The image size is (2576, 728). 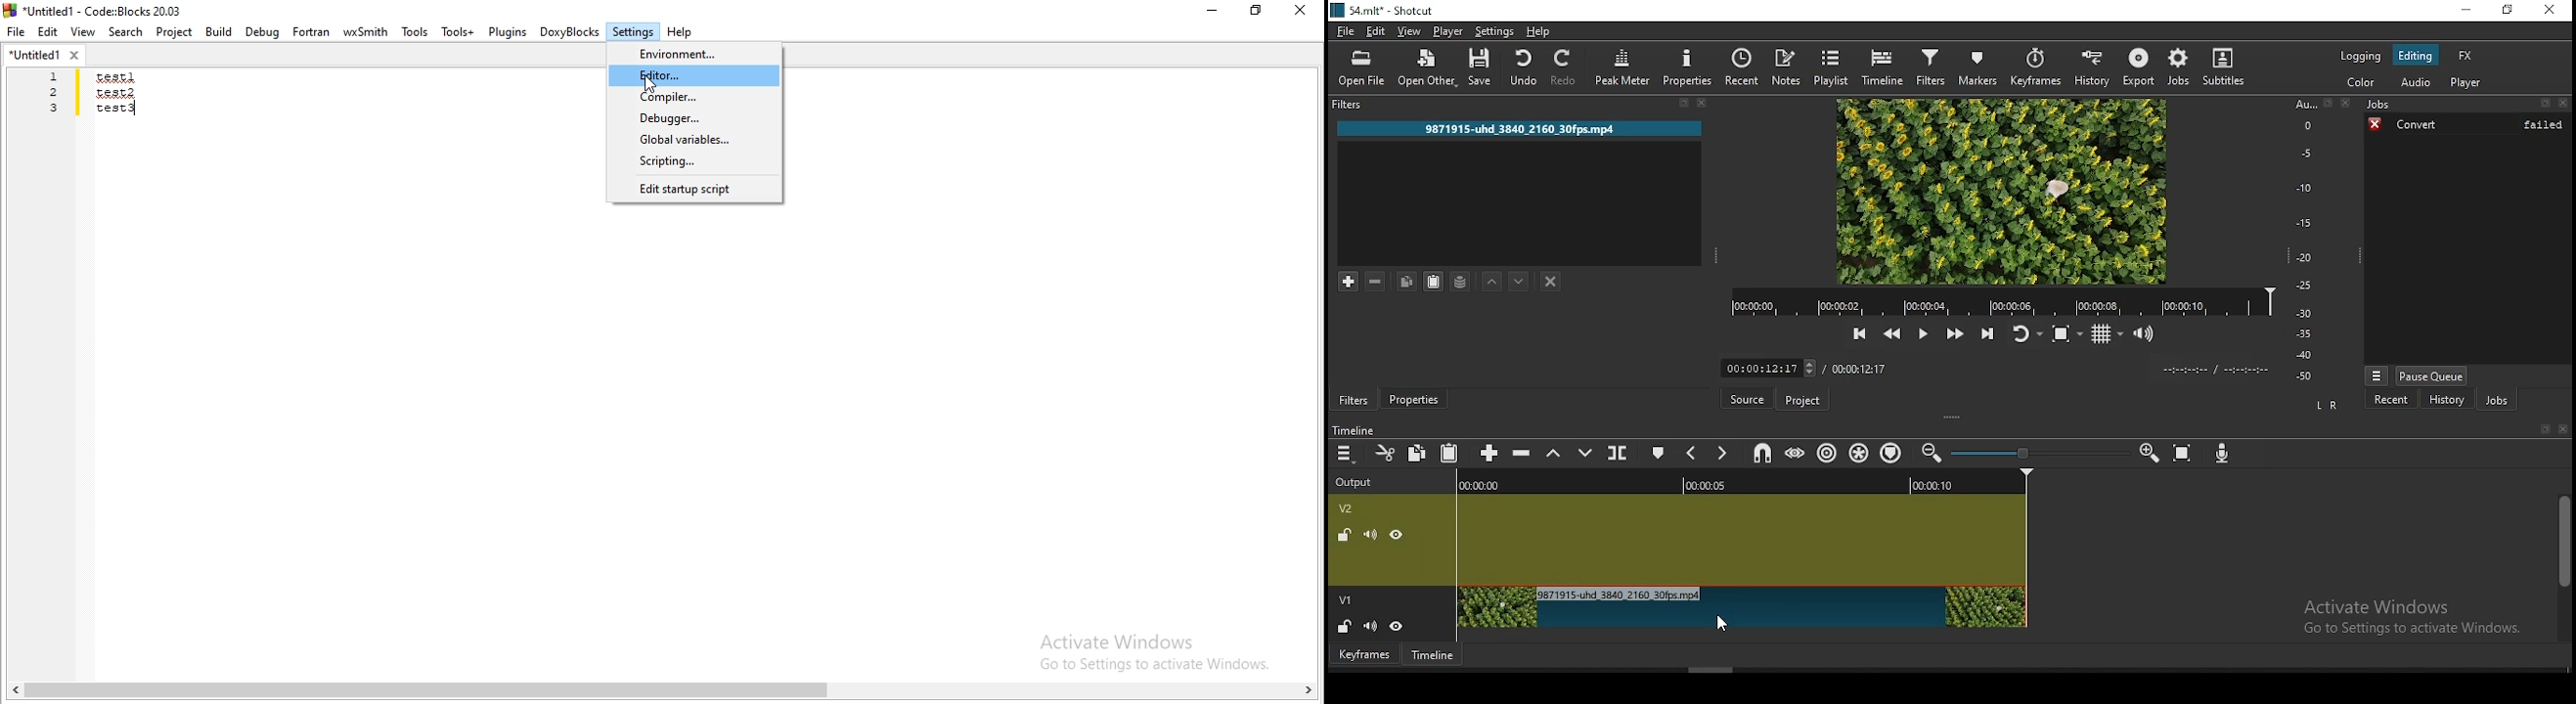 I want to click on skip to the previous point, so click(x=1859, y=334).